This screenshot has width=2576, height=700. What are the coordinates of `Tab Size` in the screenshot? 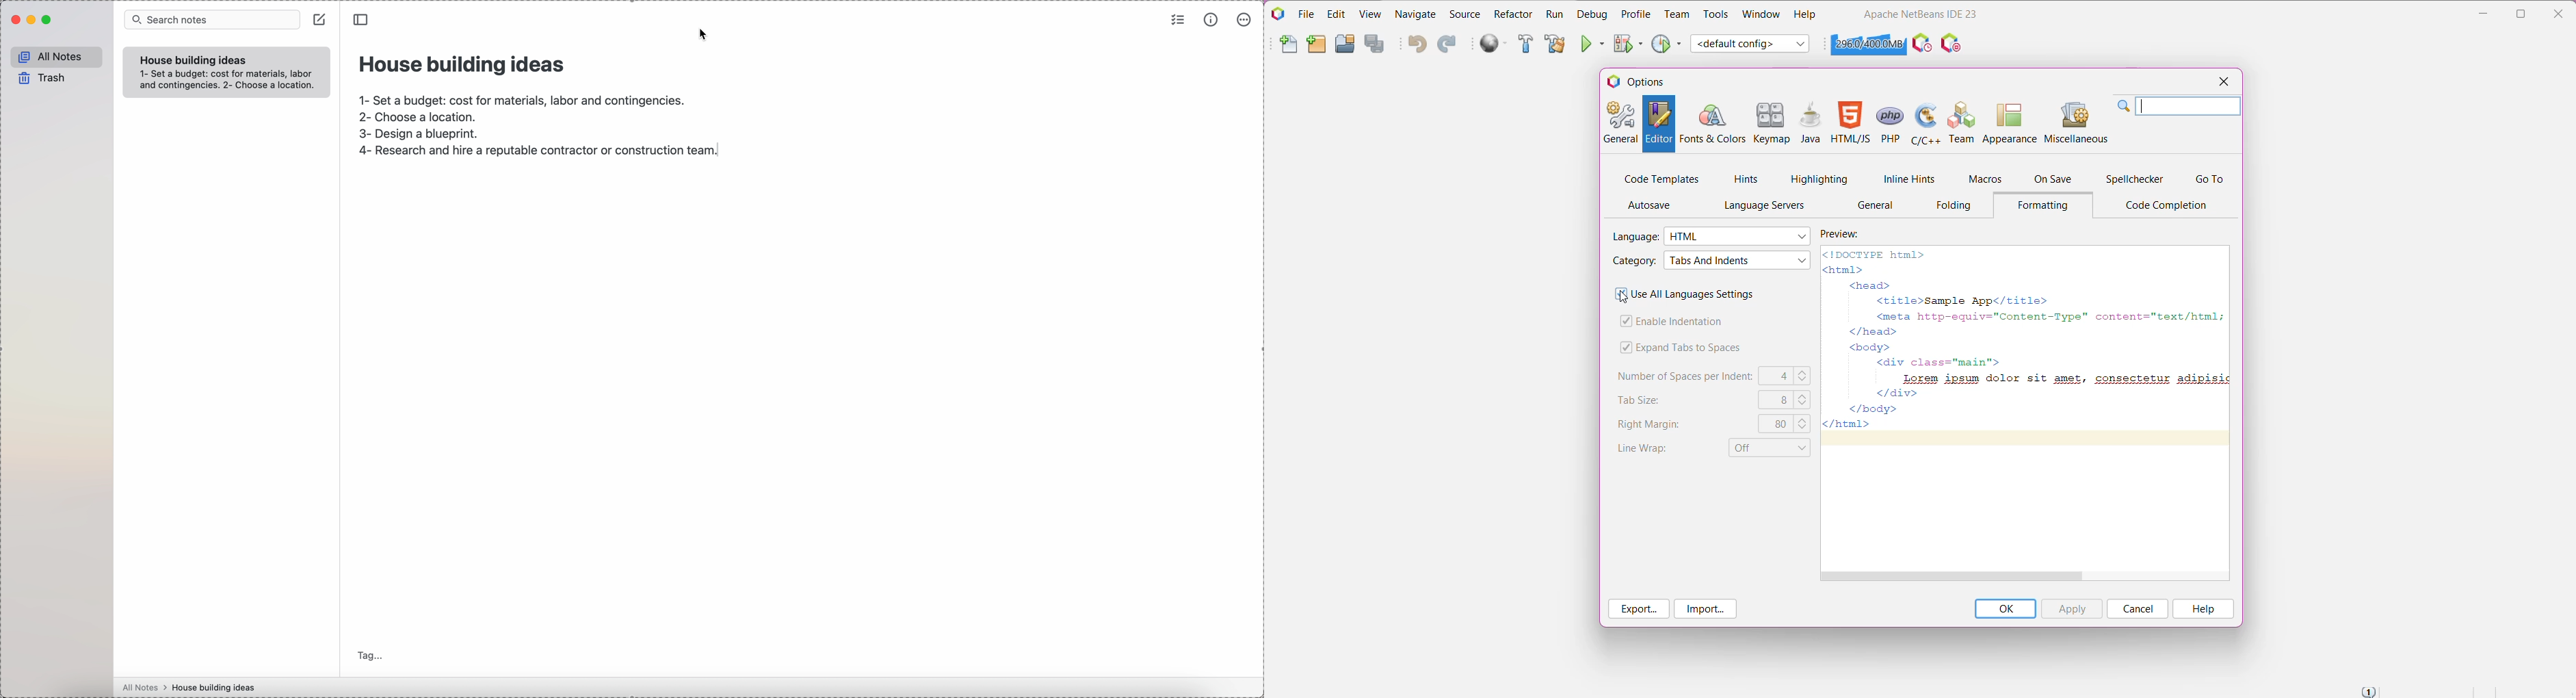 It's located at (1640, 400).